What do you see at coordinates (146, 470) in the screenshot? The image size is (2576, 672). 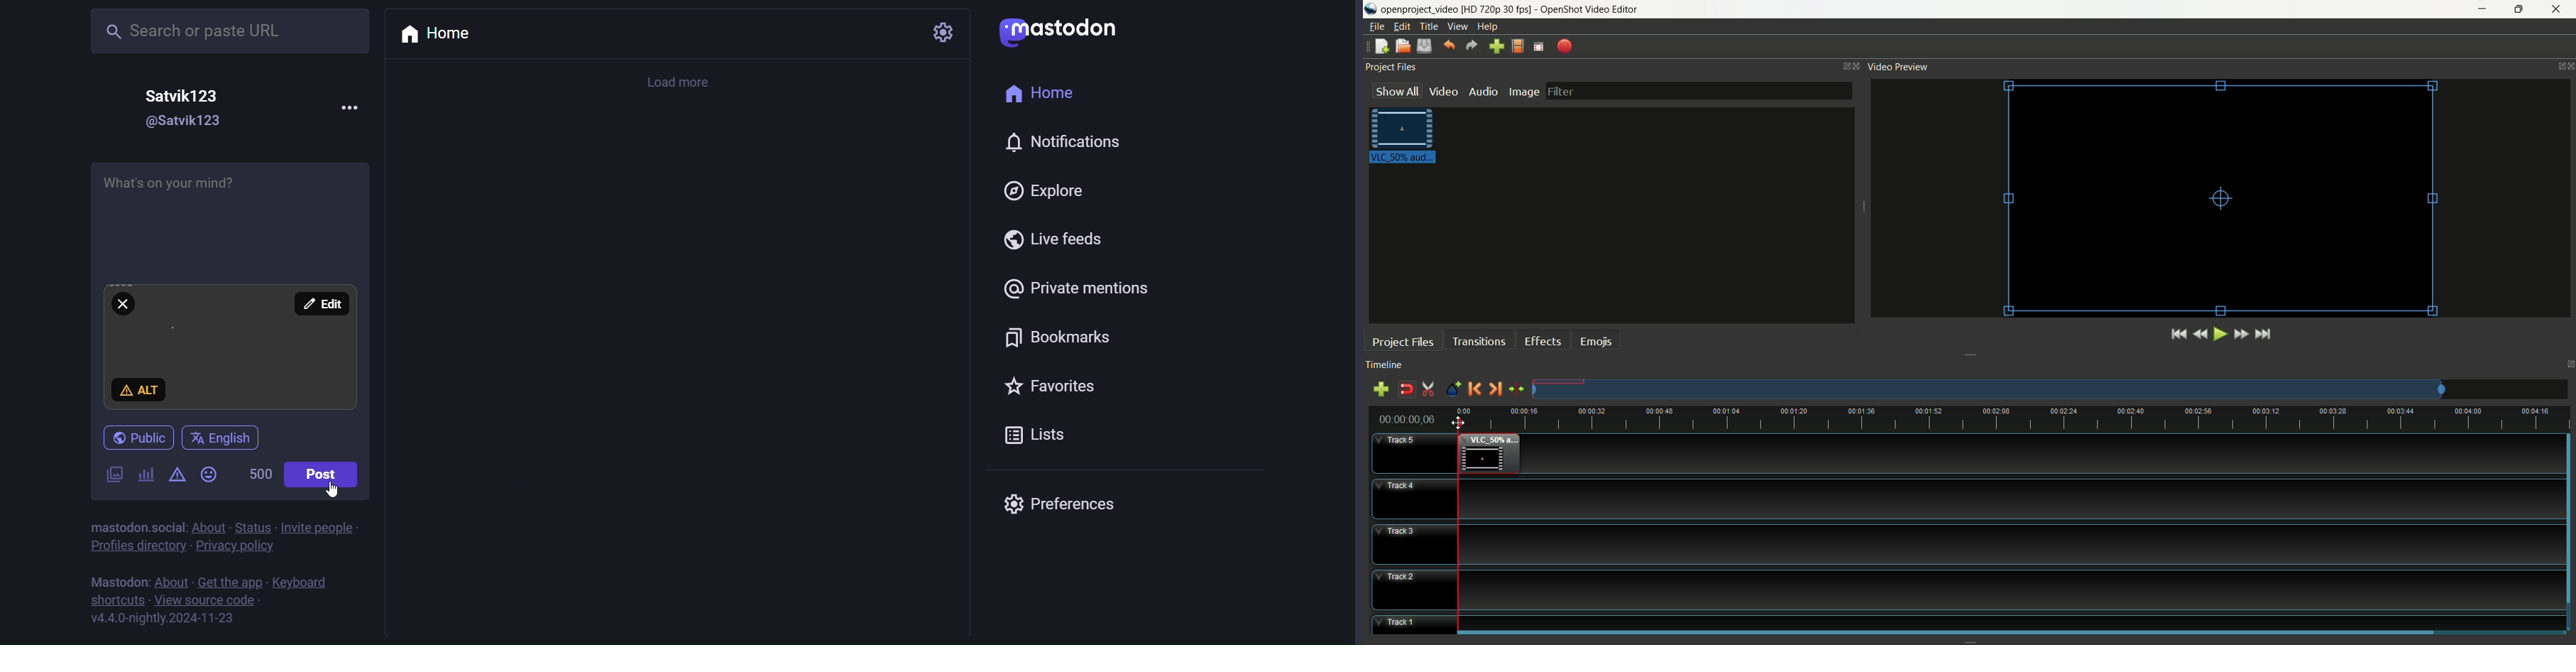 I see `poll` at bounding box center [146, 470].